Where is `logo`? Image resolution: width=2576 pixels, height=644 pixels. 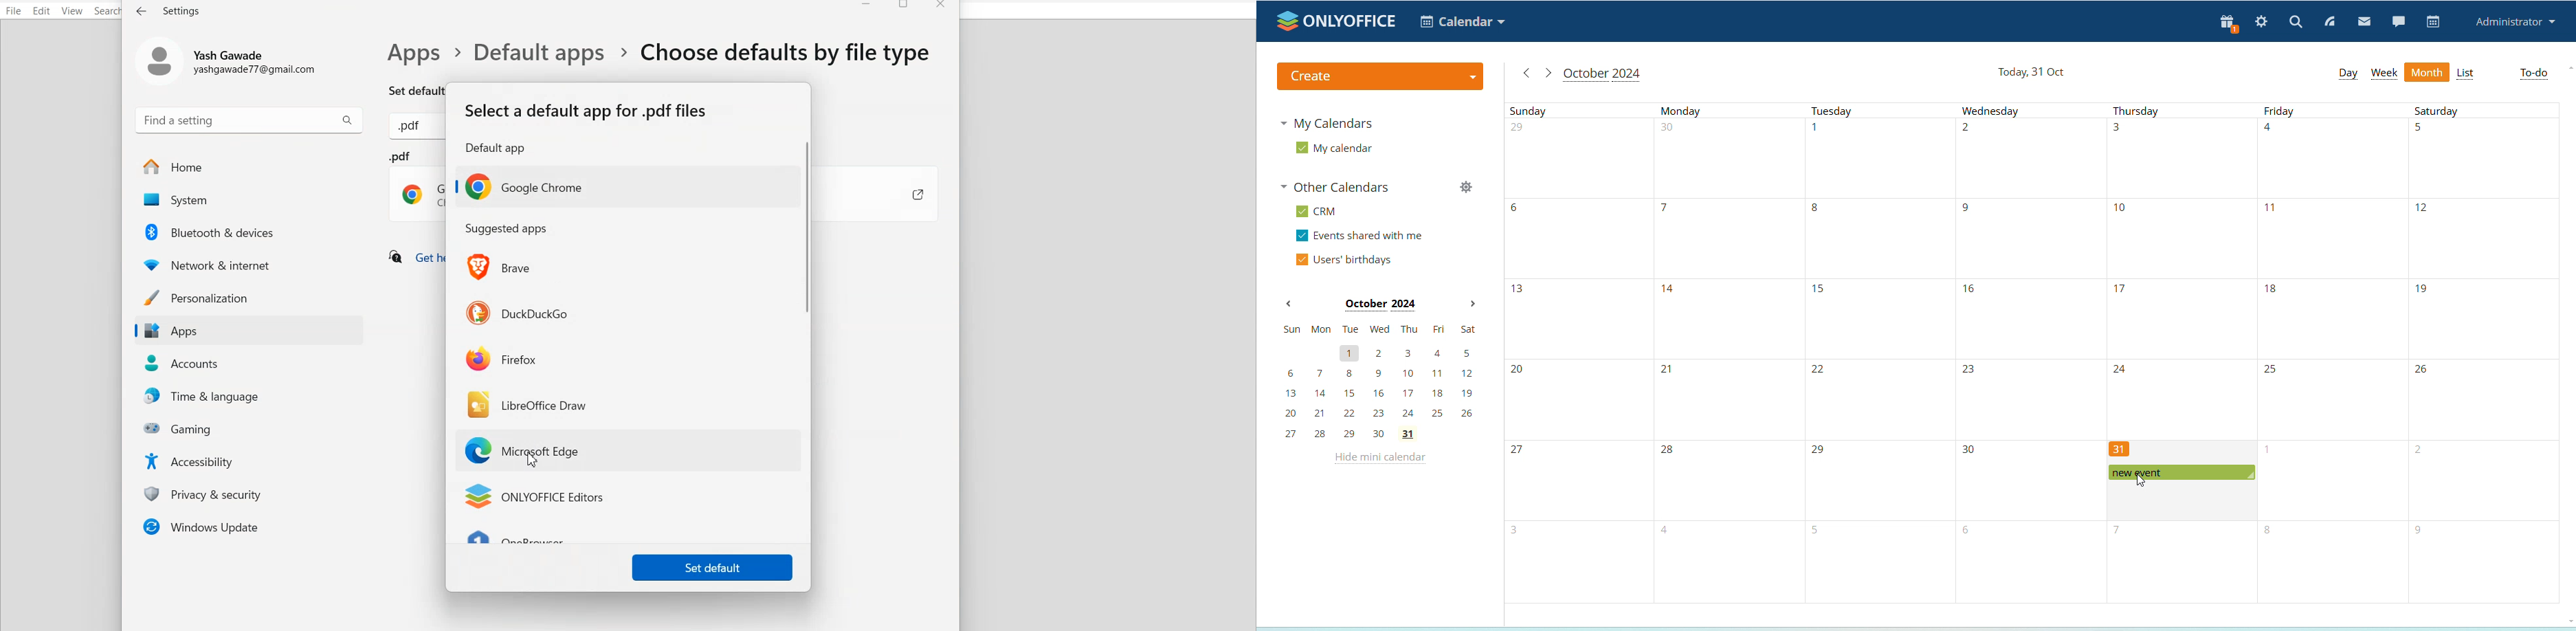
logo is located at coordinates (1337, 21).